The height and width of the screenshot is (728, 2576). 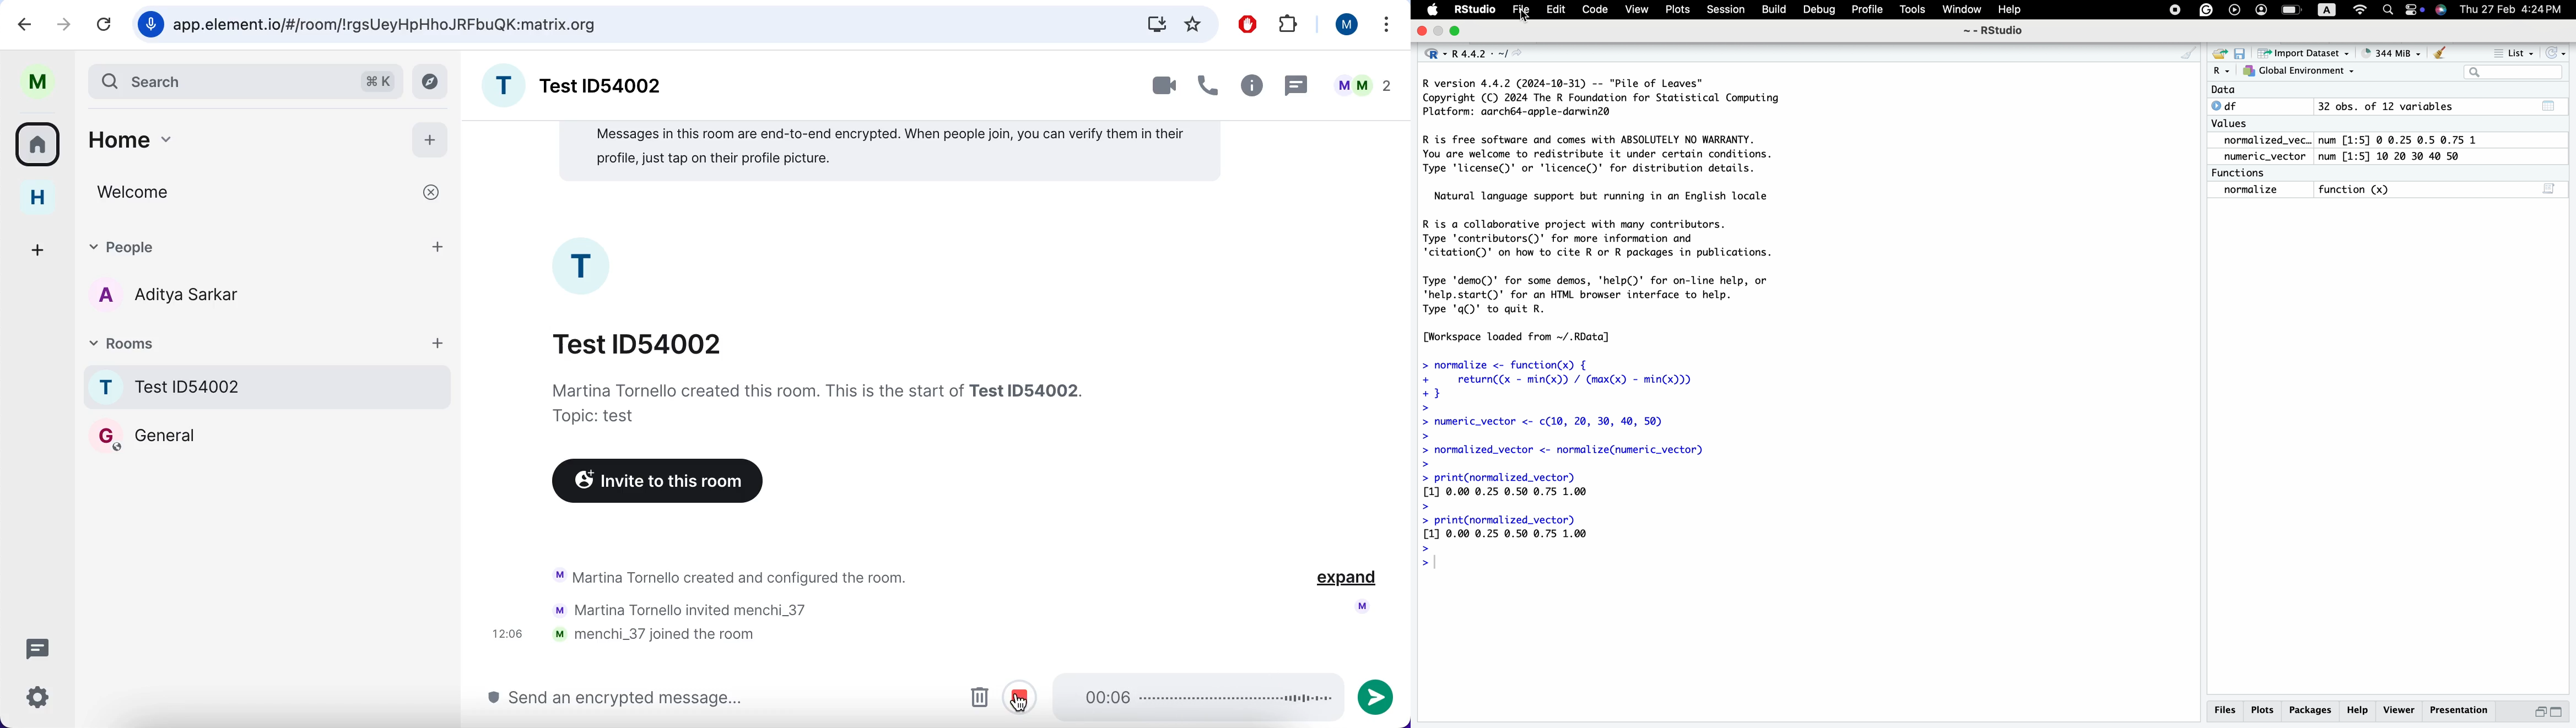 I want to click on backup, so click(x=2233, y=10).